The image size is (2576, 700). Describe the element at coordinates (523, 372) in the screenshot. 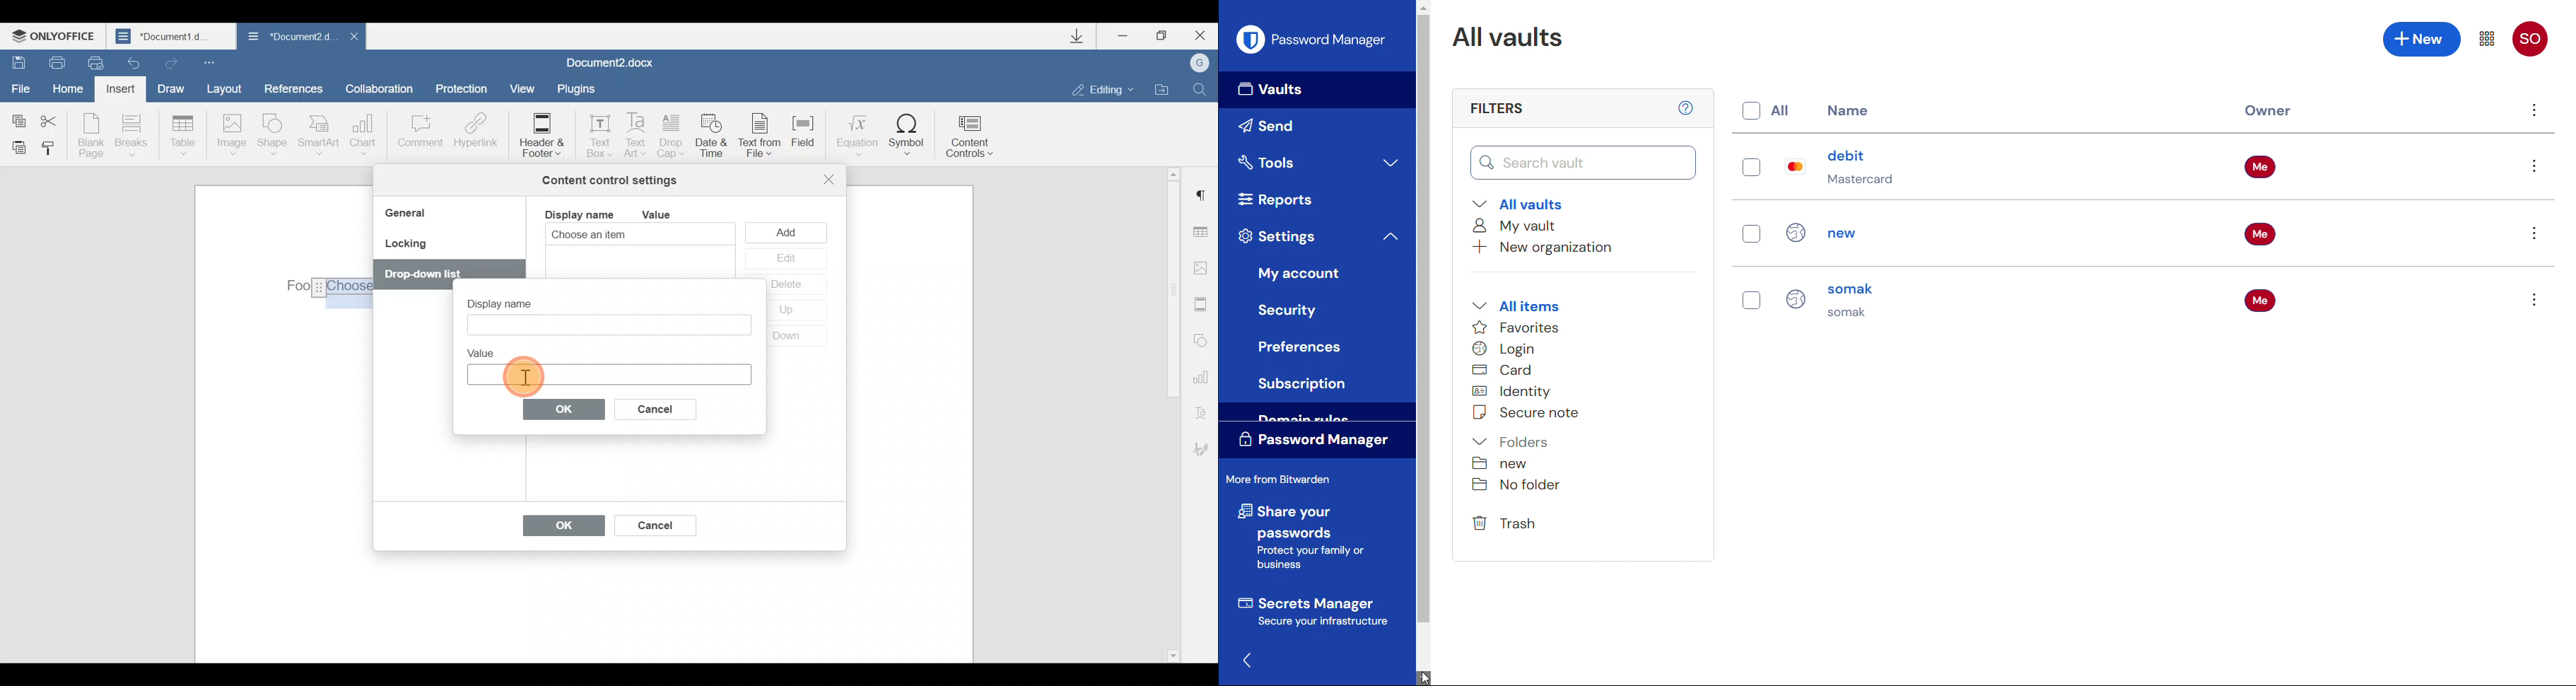

I see `Cursor` at that location.